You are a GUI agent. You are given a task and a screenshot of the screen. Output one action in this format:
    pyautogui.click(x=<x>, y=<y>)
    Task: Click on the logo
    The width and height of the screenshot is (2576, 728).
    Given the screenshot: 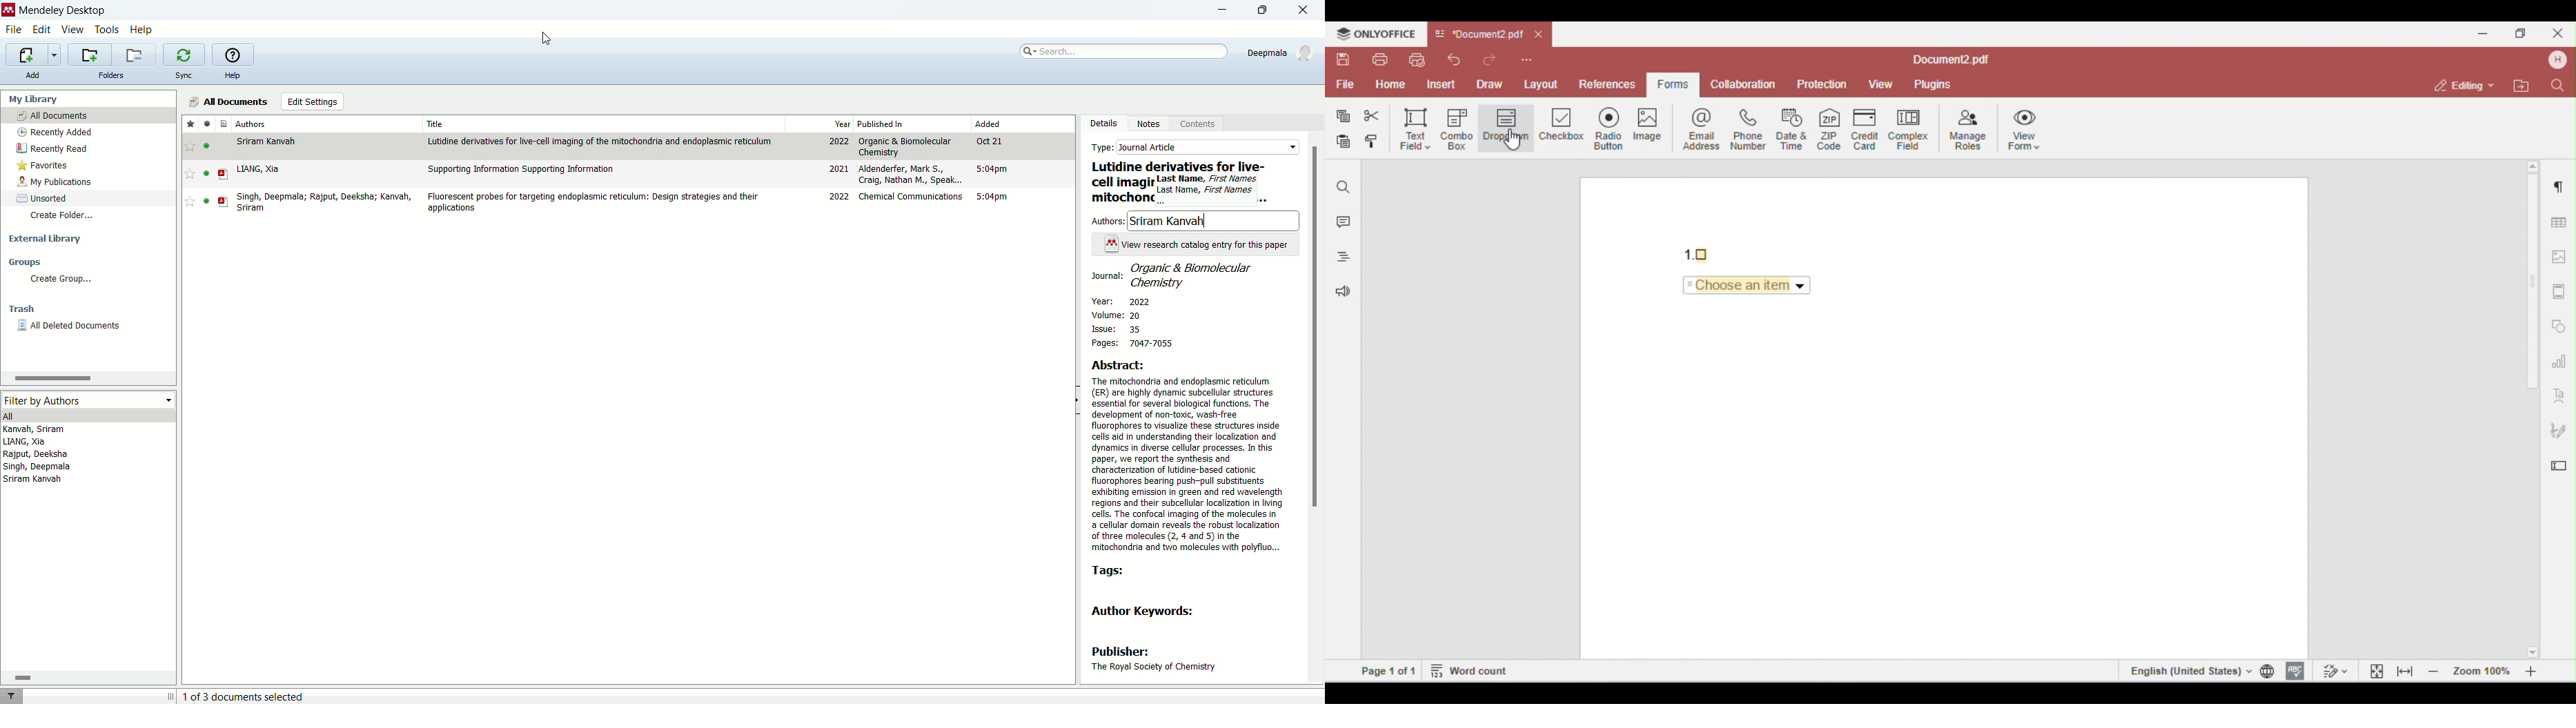 What is the action you would take?
    pyautogui.click(x=8, y=10)
    